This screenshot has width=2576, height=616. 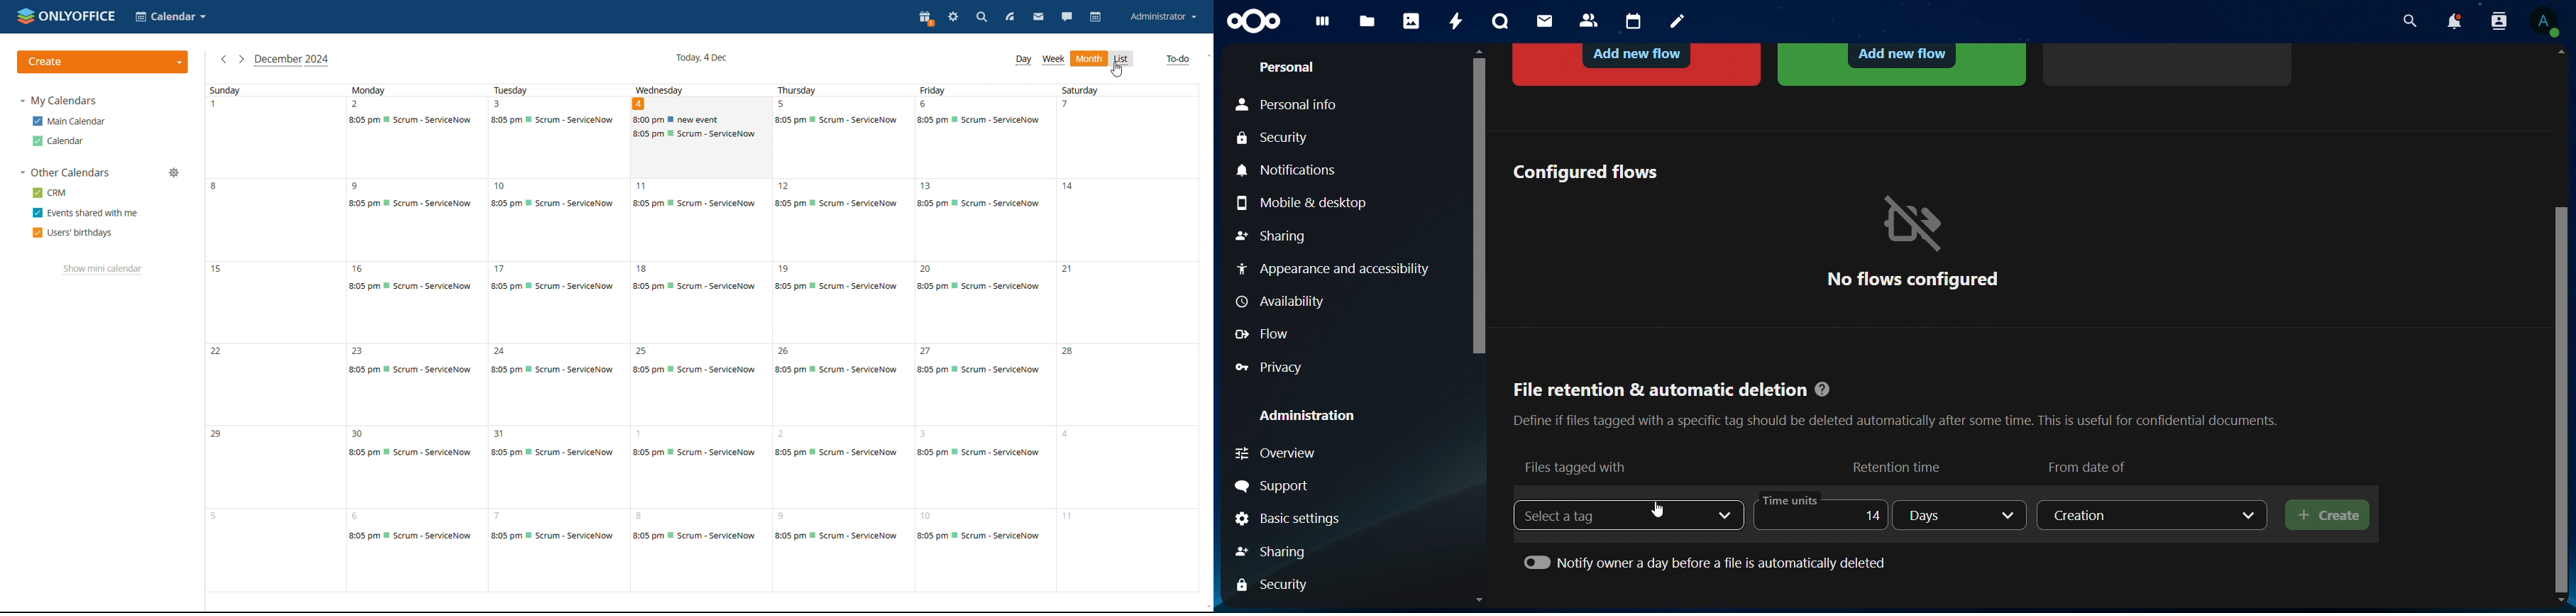 What do you see at coordinates (1573, 515) in the screenshot?
I see `select a tag` at bounding box center [1573, 515].